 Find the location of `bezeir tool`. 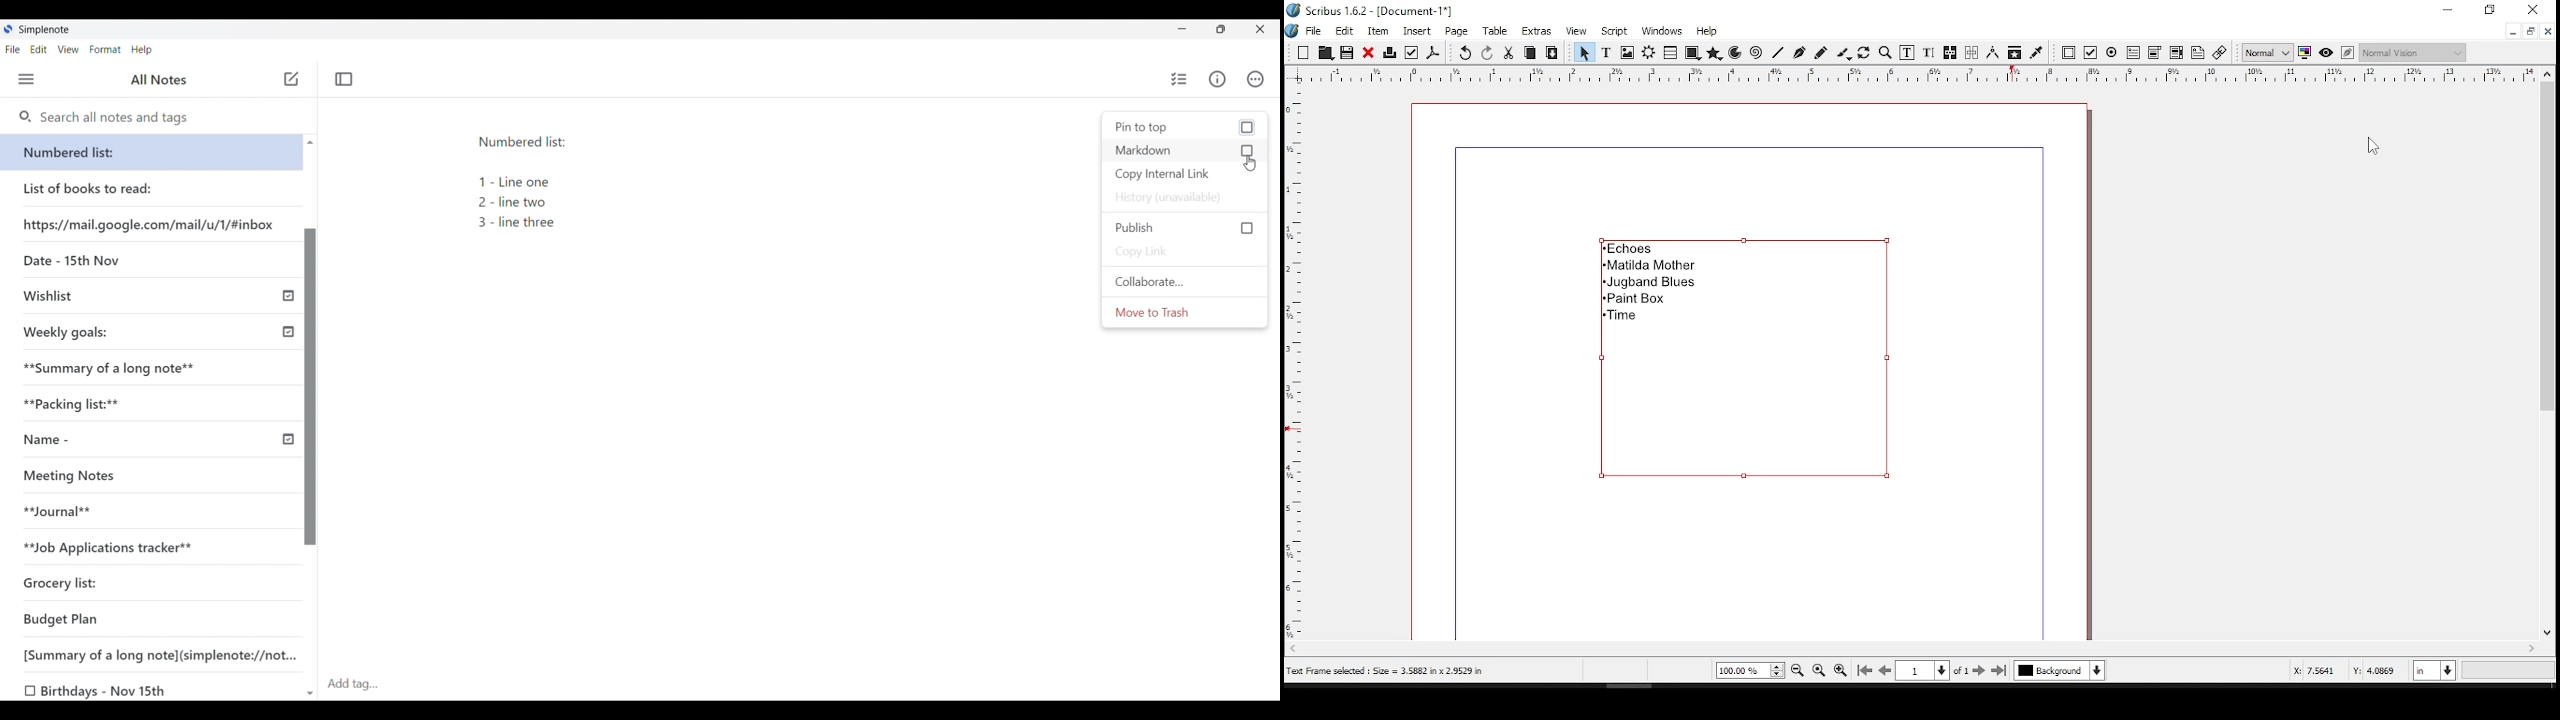

bezeir tool is located at coordinates (1800, 54).